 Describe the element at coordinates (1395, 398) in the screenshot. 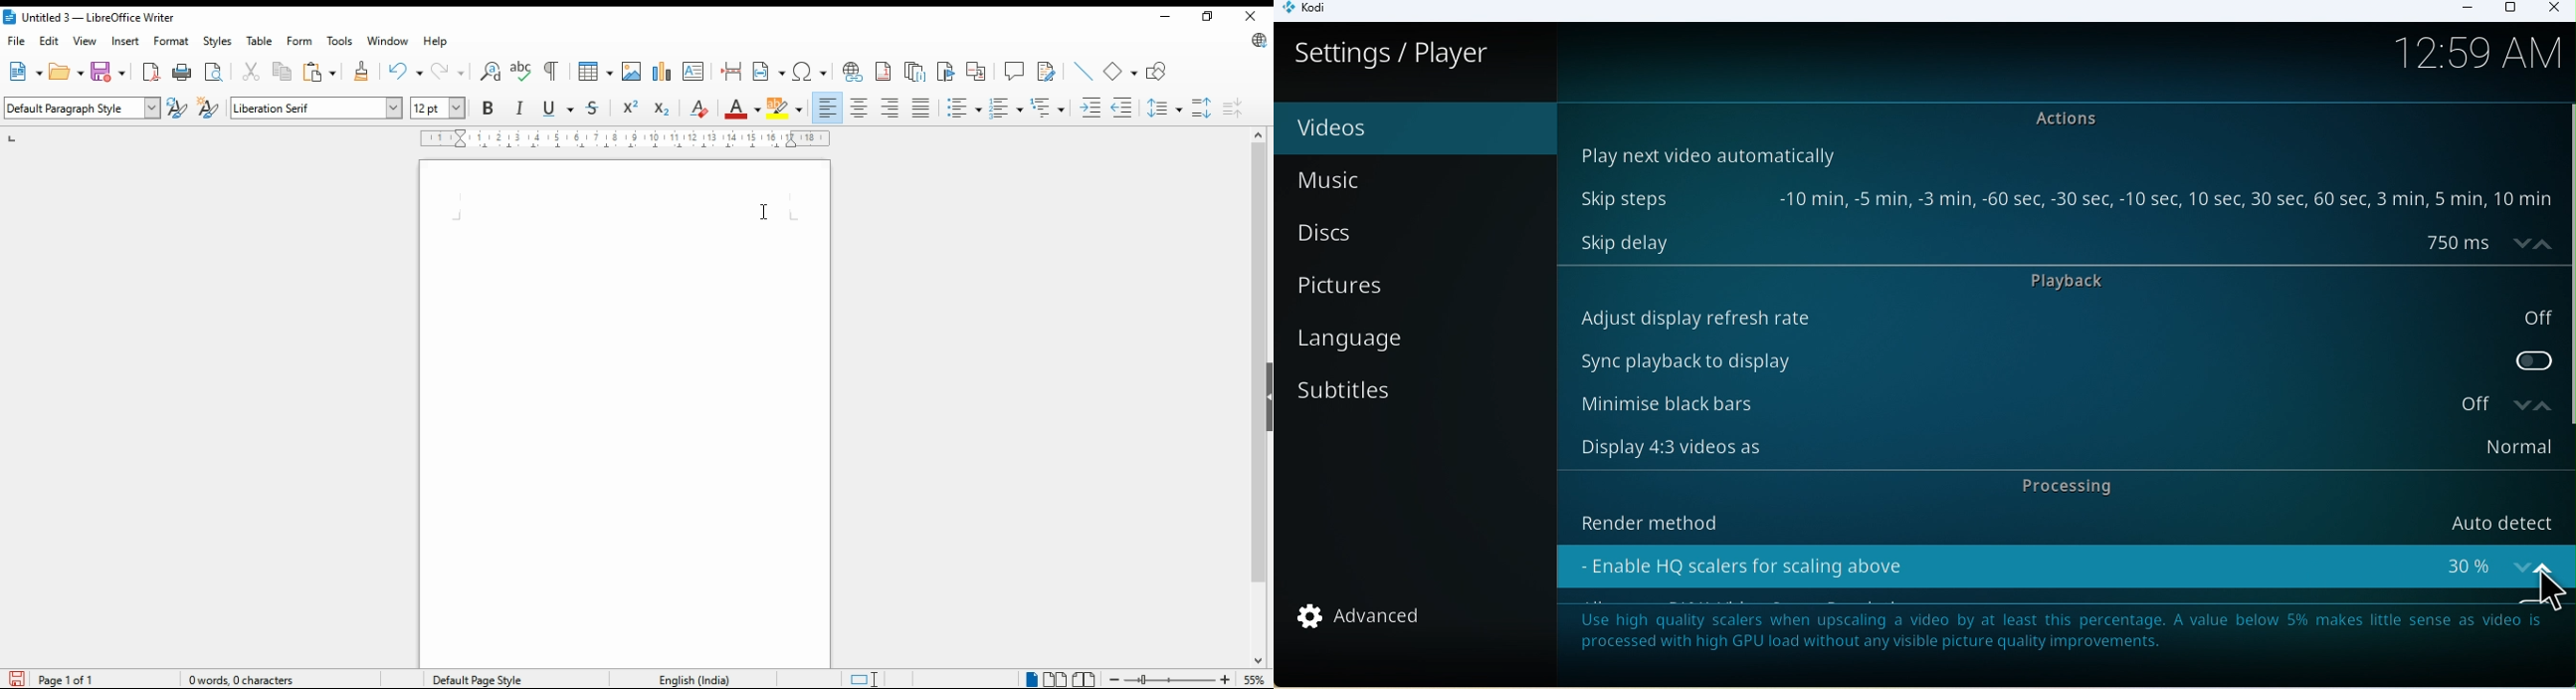

I see `Subtitles` at that location.